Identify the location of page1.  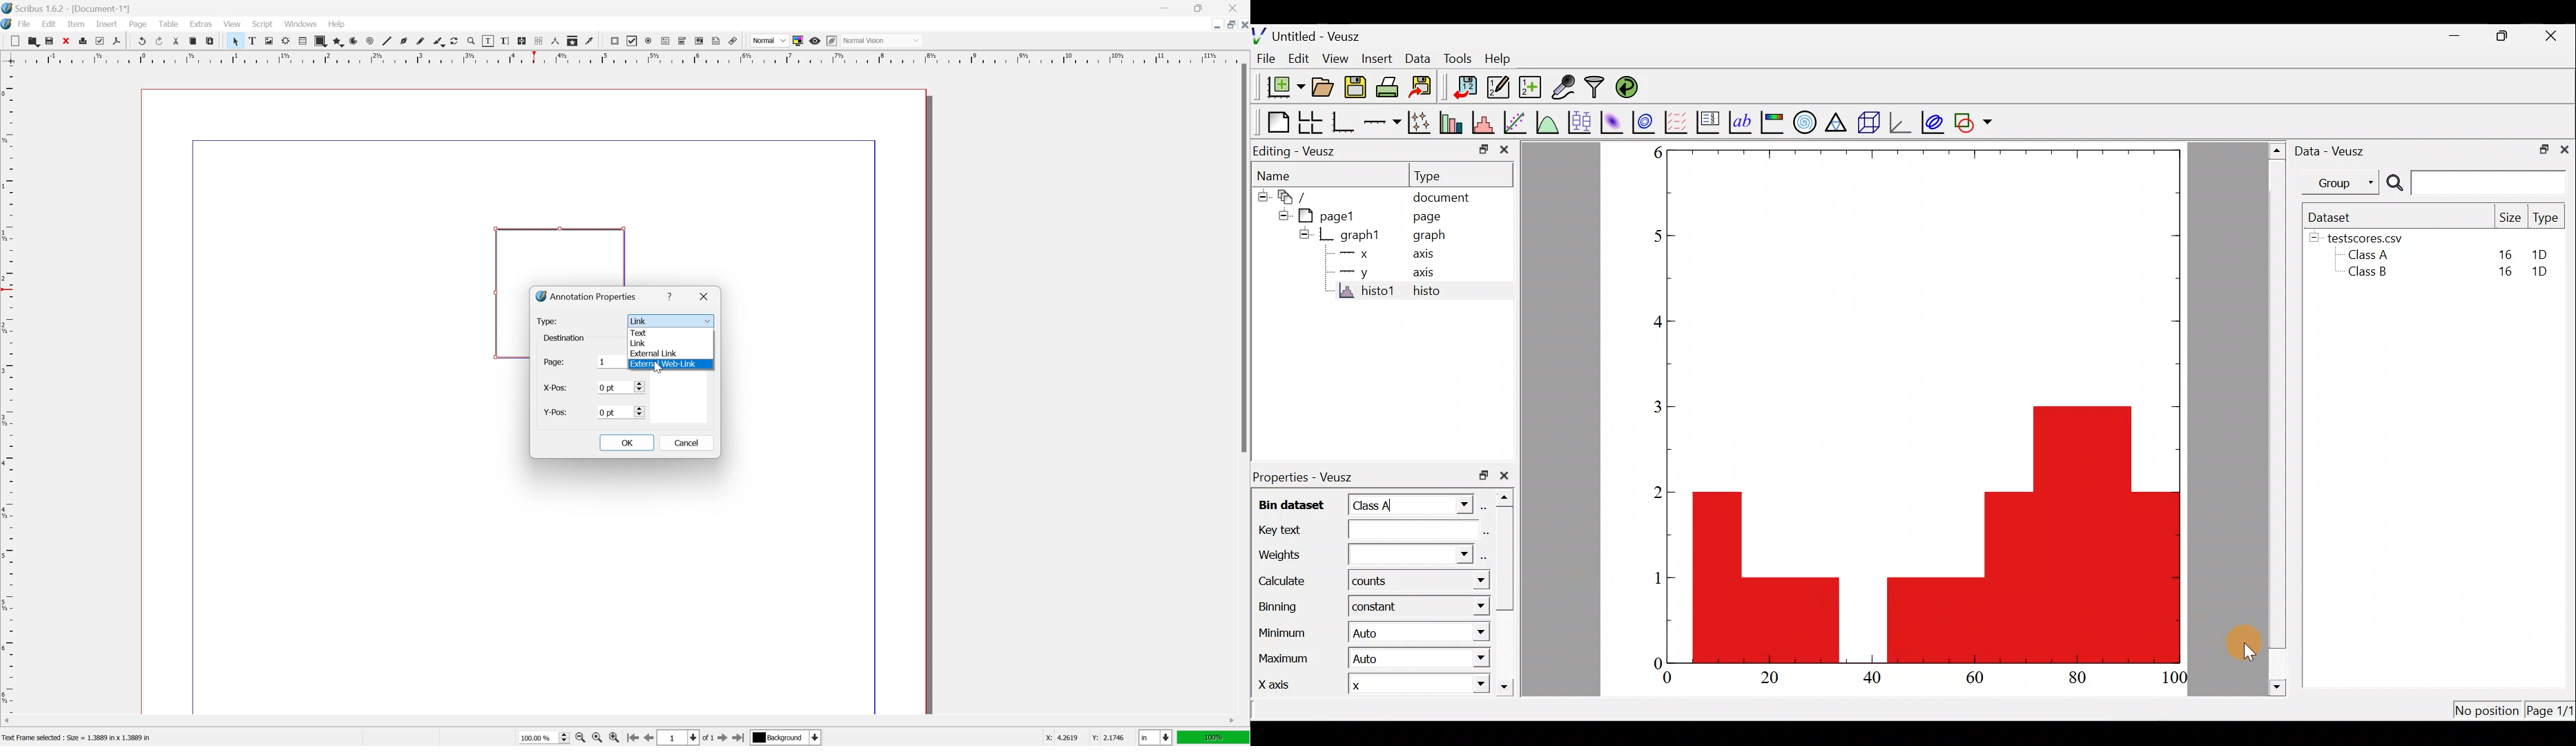
(1321, 216).